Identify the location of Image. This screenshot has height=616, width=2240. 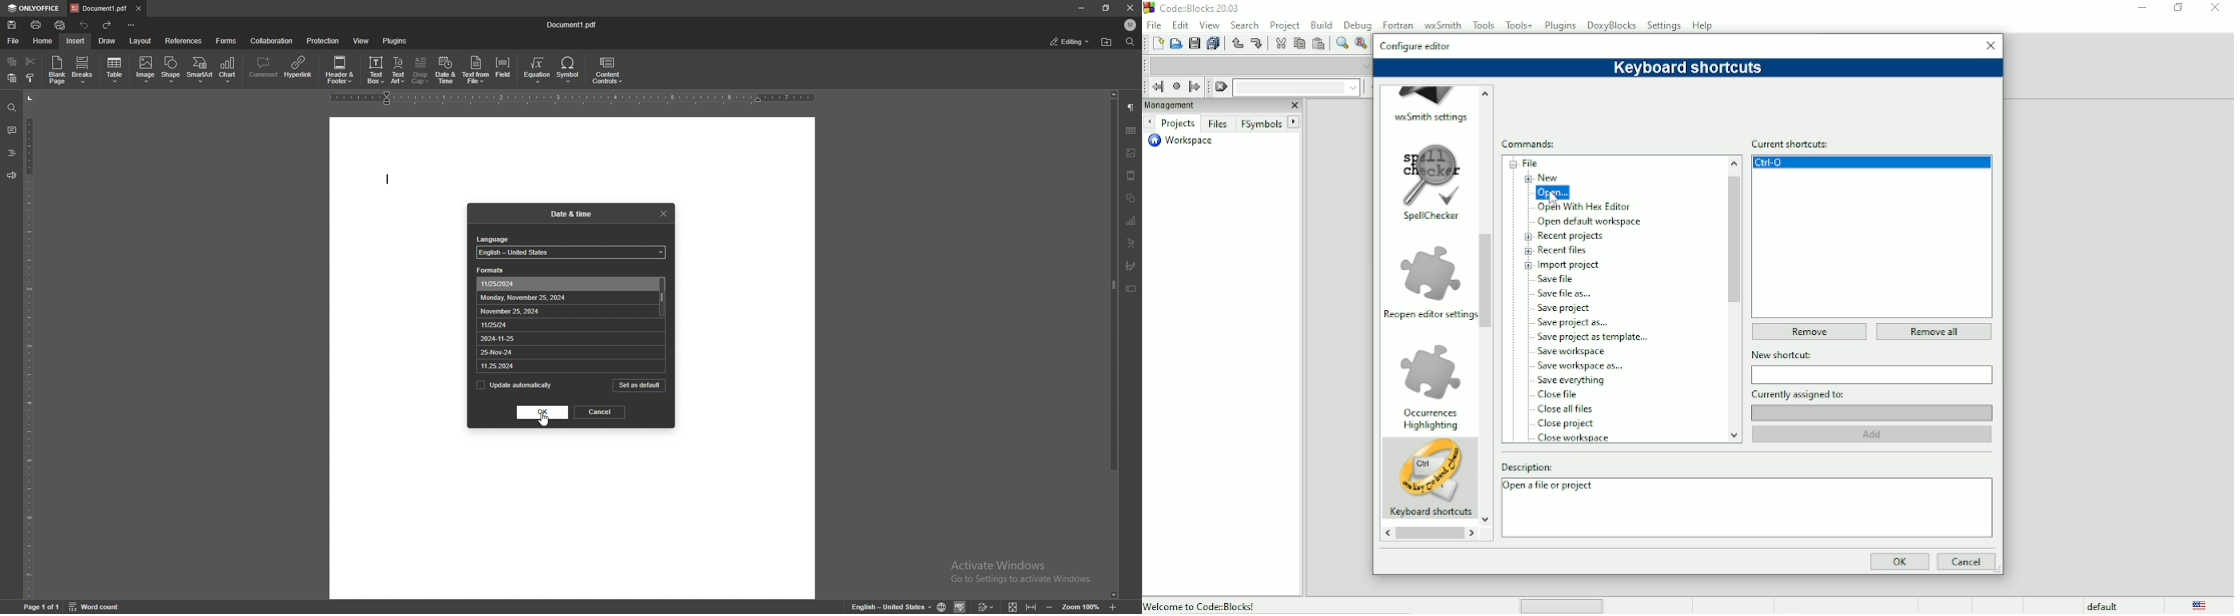
(1433, 369).